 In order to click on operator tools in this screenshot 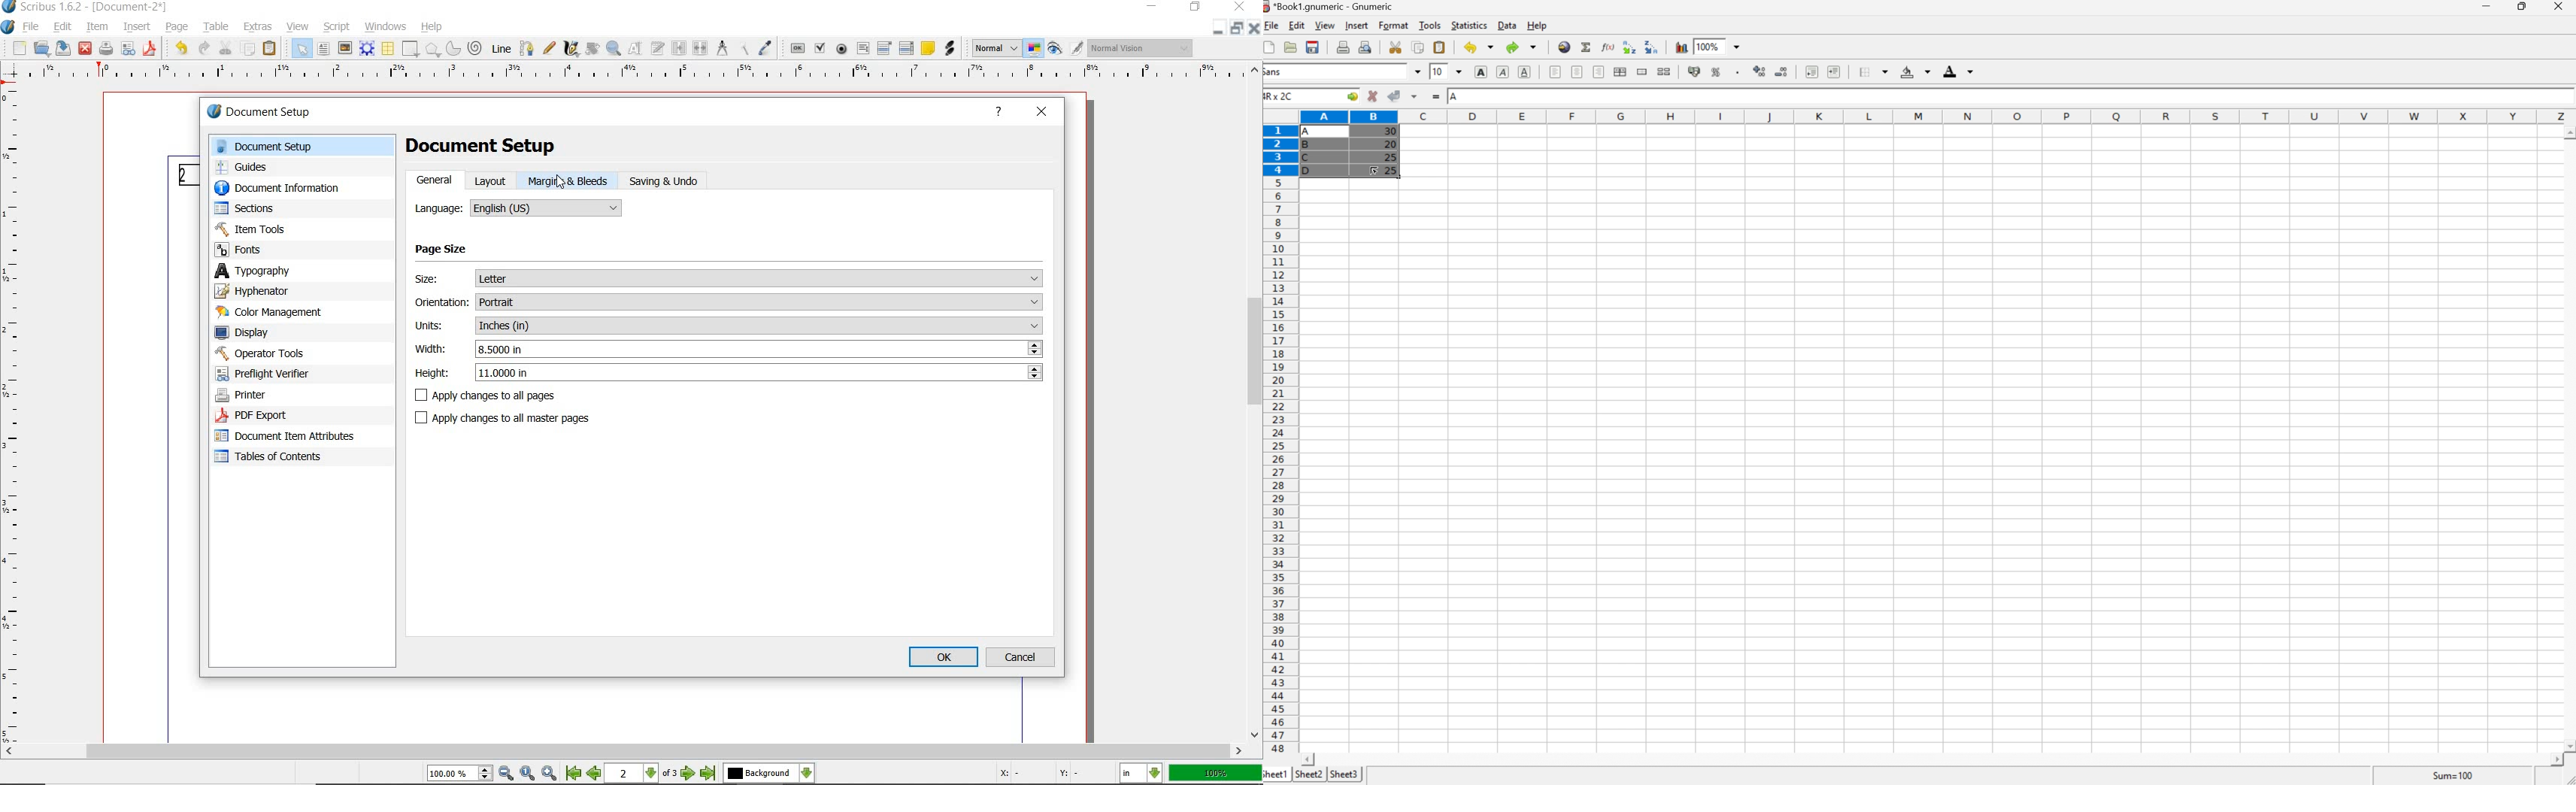, I will do `click(293, 353)`.